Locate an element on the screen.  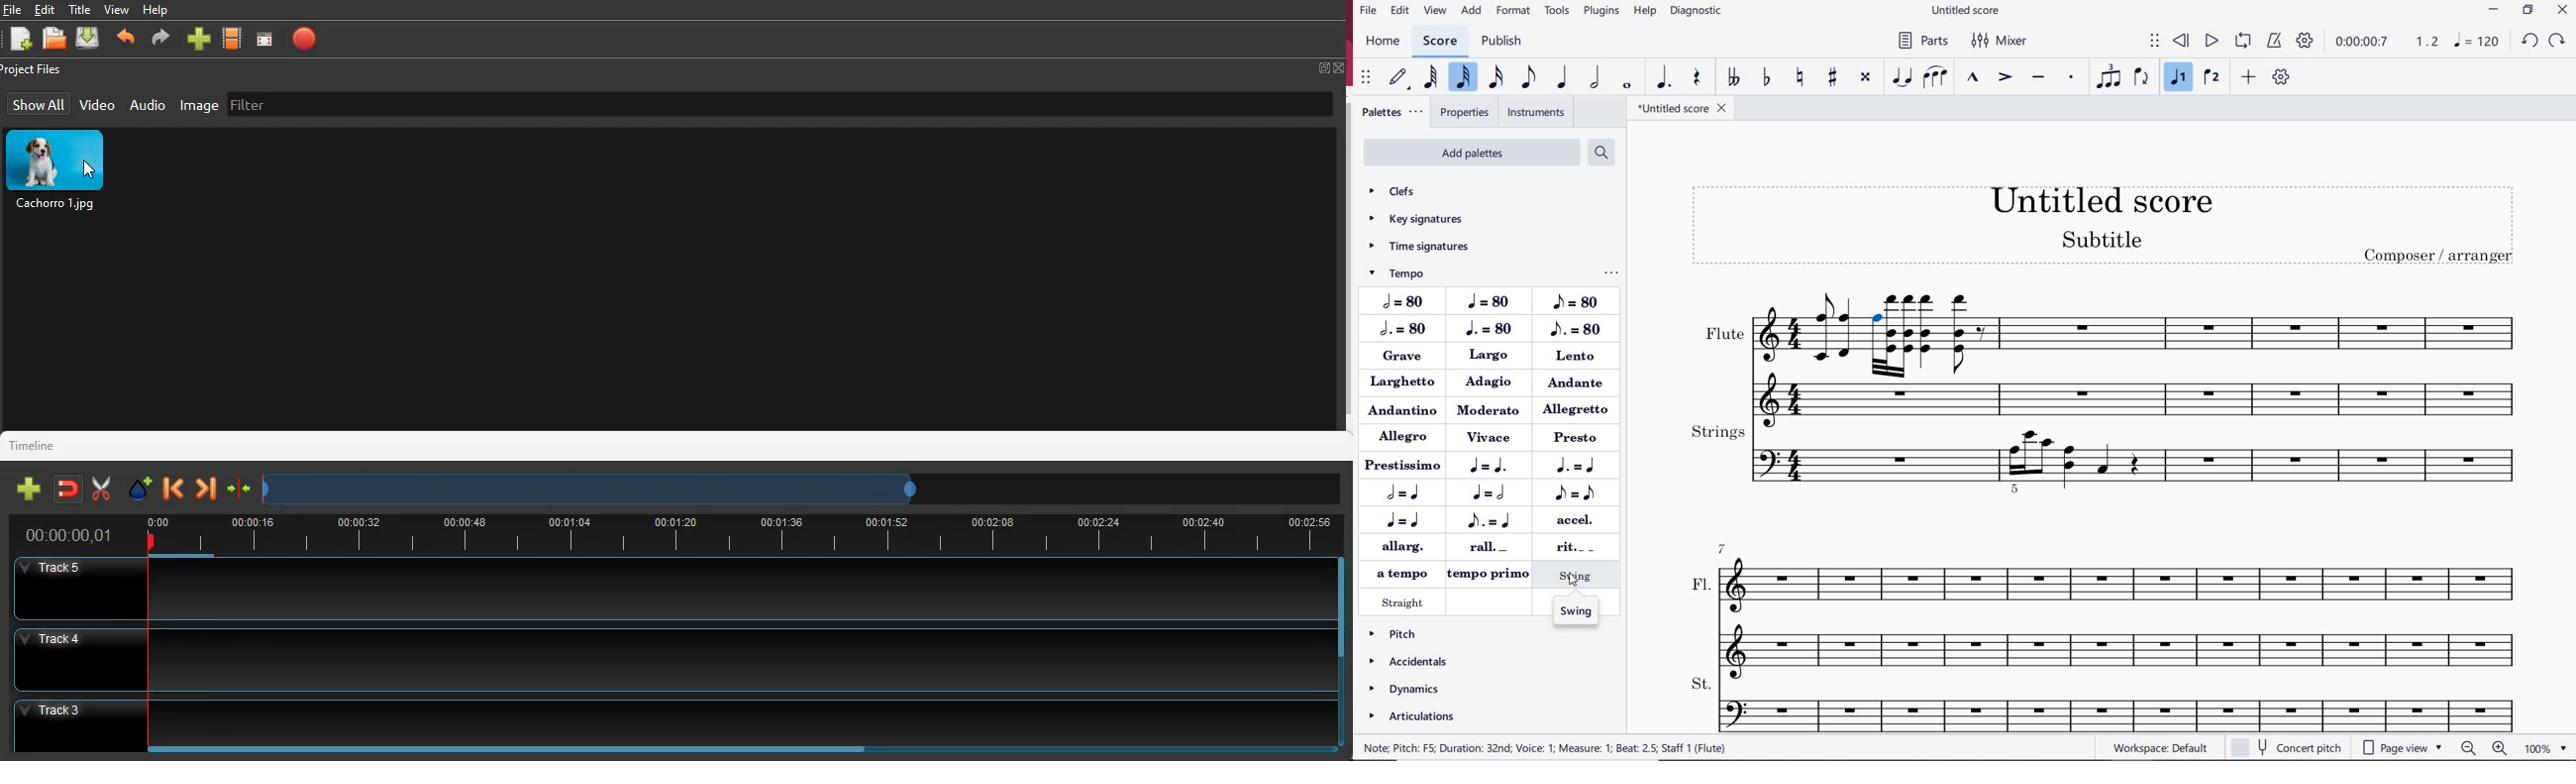
AUGMENTATION DOT is located at coordinates (1664, 77).